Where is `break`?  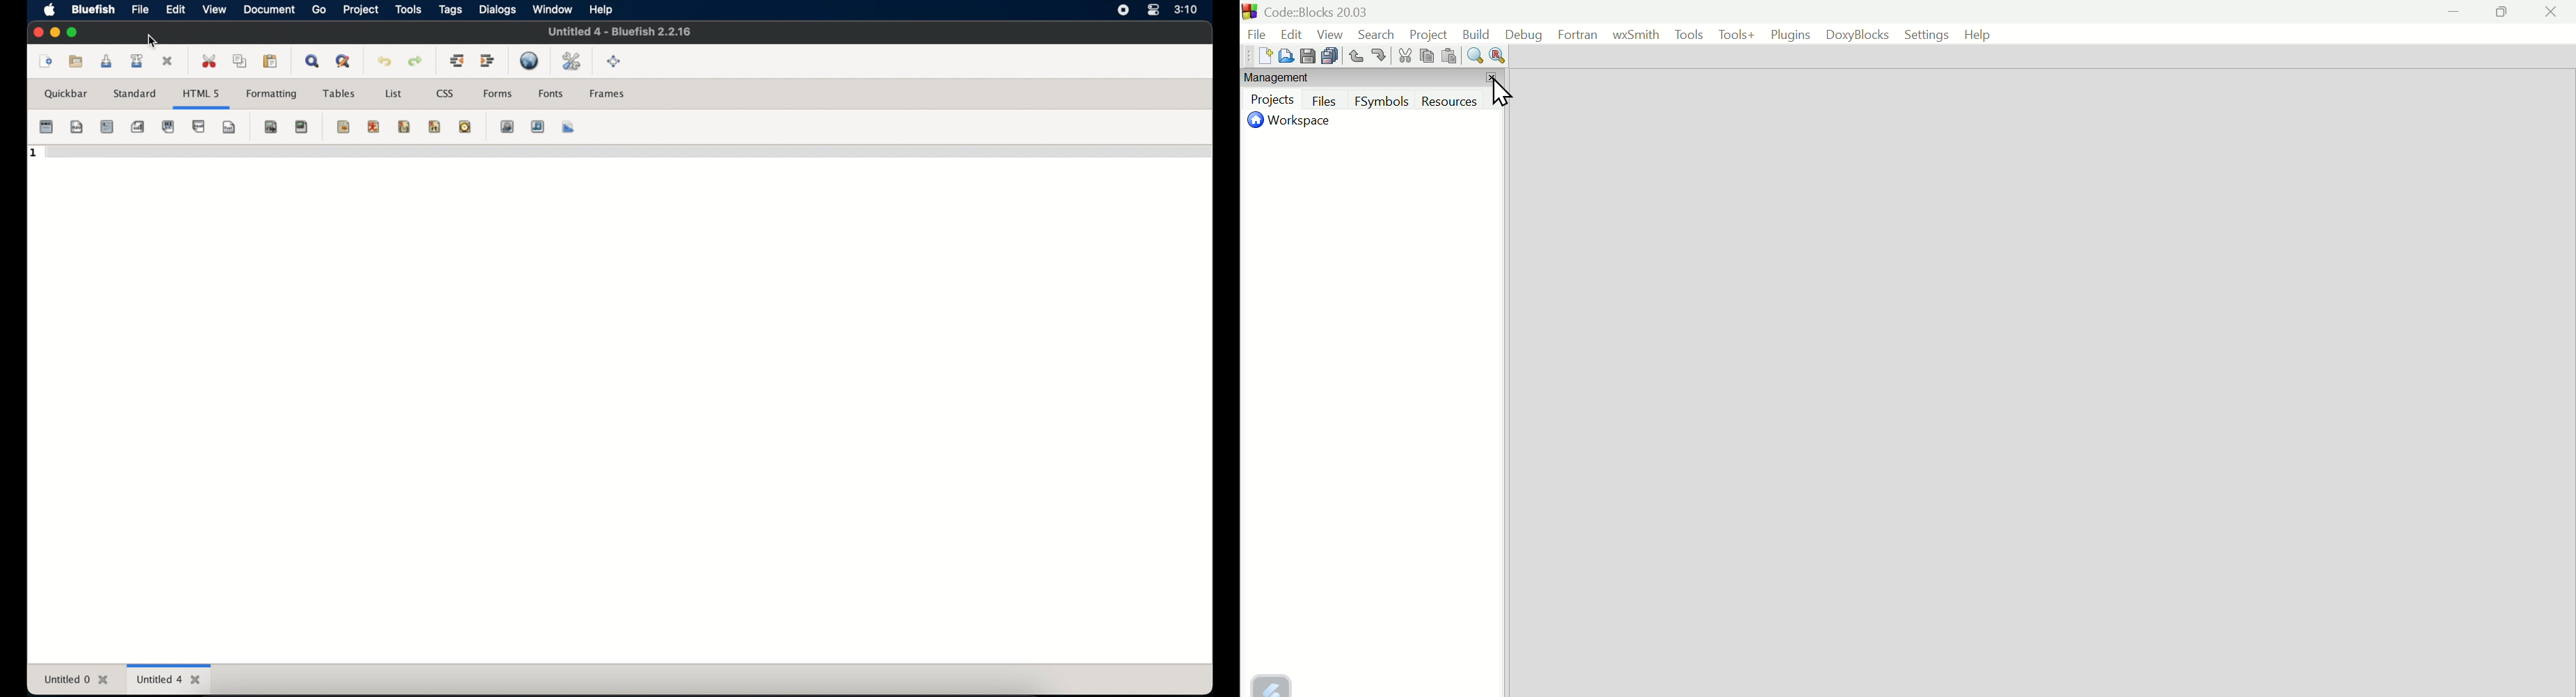 break is located at coordinates (199, 127).